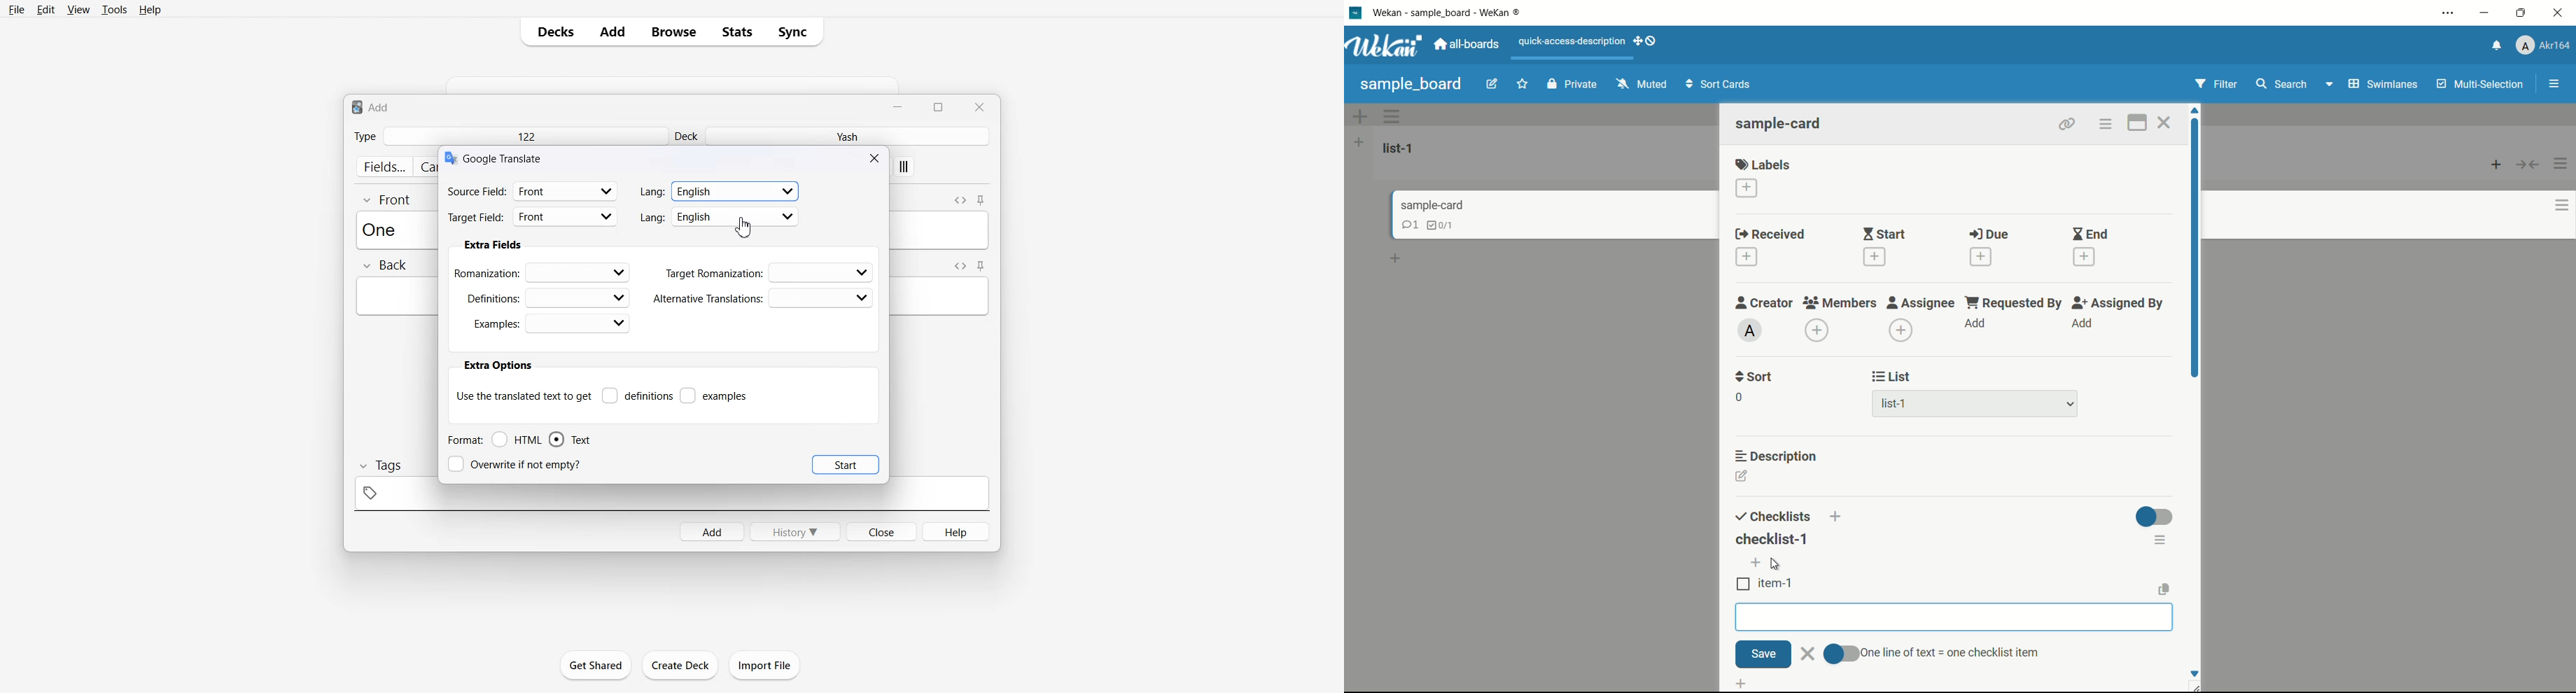  What do you see at coordinates (1359, 144) in the screenshot?
I see `add list` at bounding box center [1359, 144].